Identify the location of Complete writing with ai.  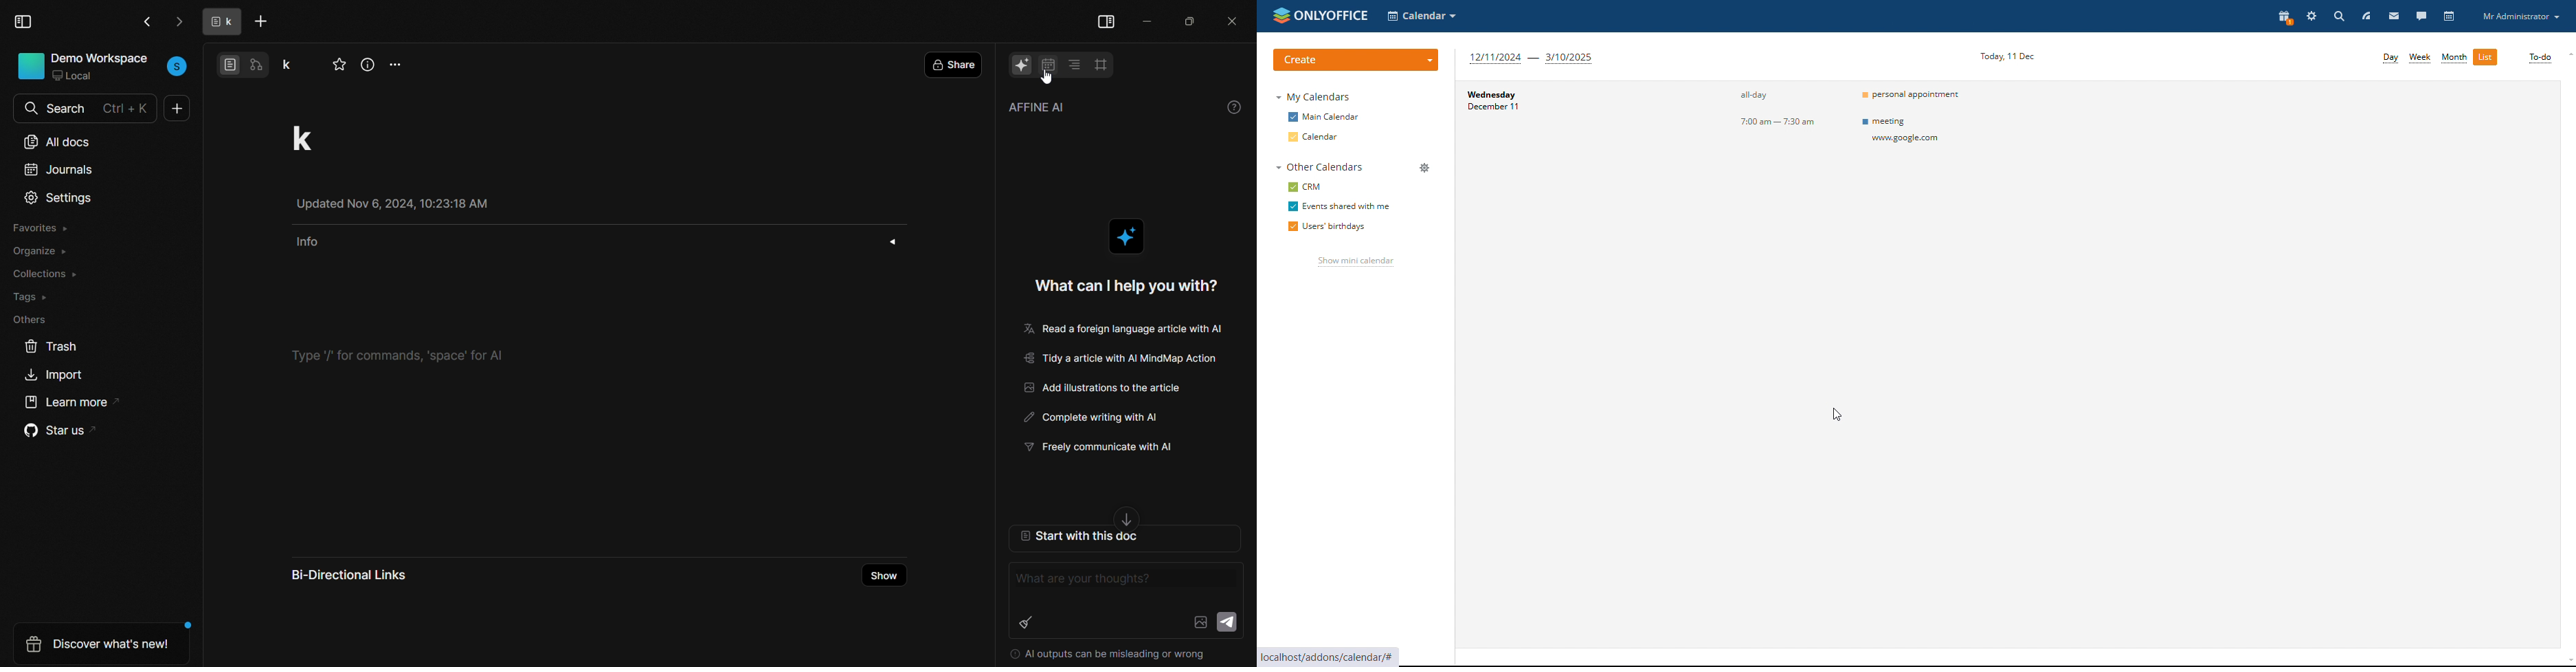
(1093, 418).